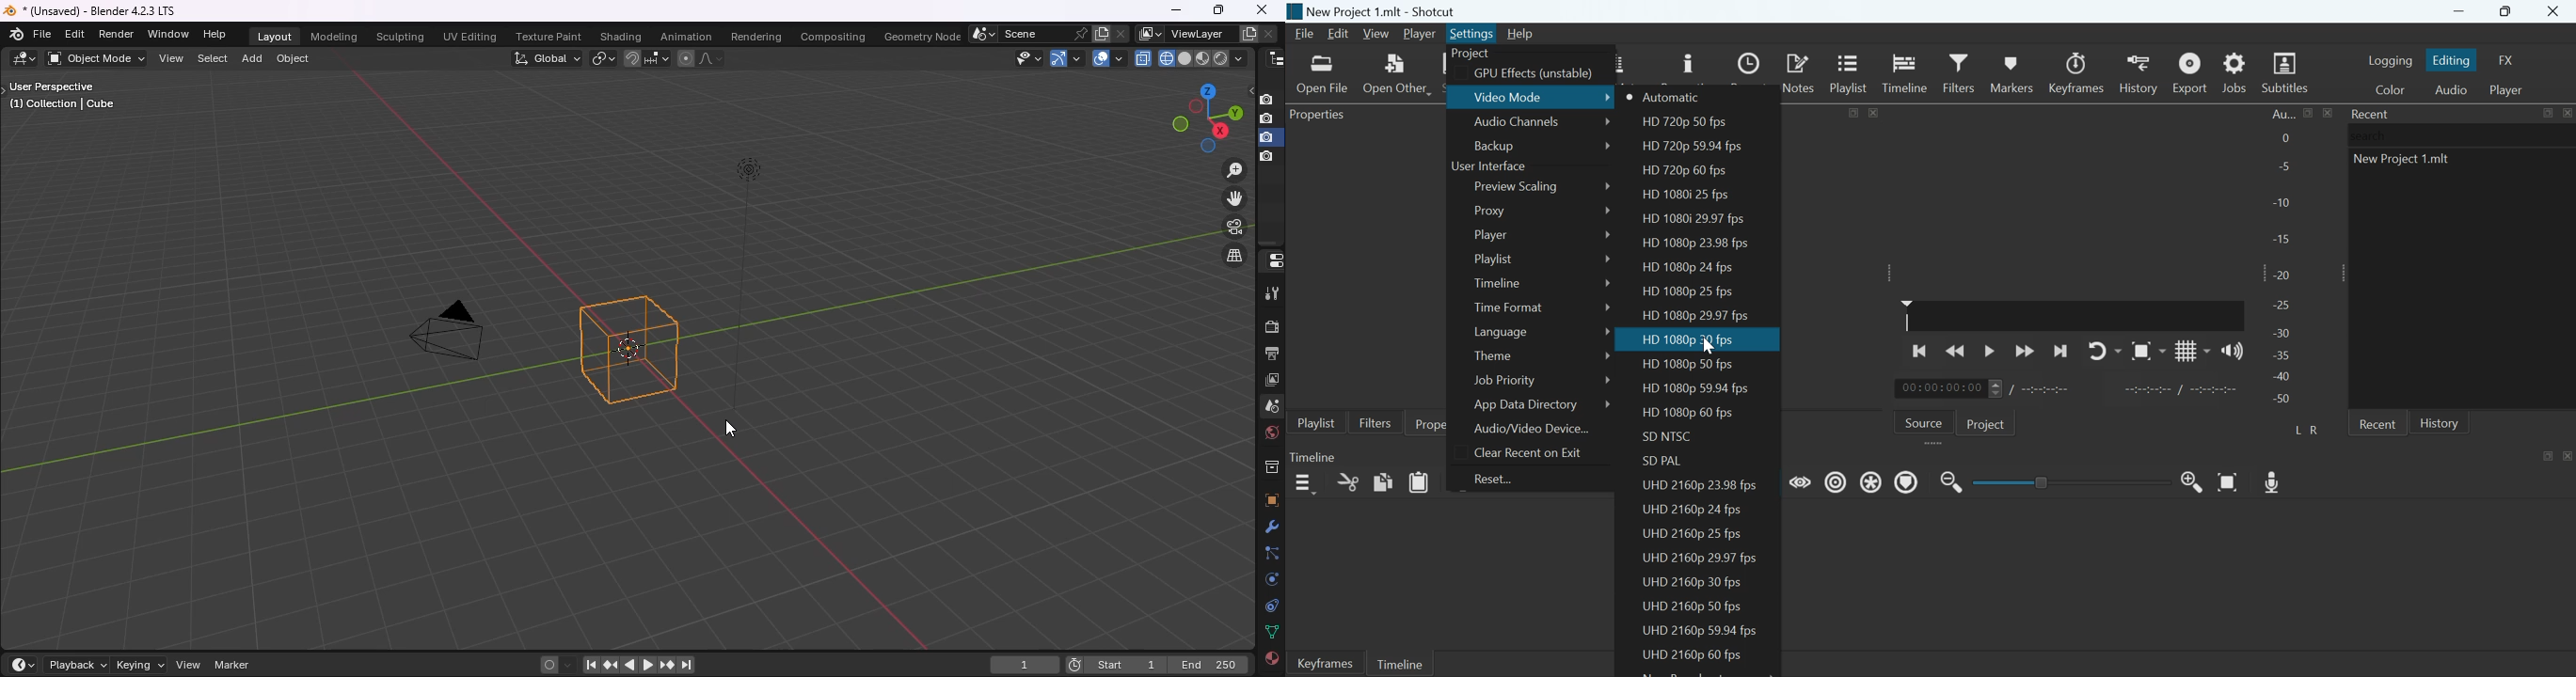  I want to click on Open a device, stream or generator, so click(1397, 73).